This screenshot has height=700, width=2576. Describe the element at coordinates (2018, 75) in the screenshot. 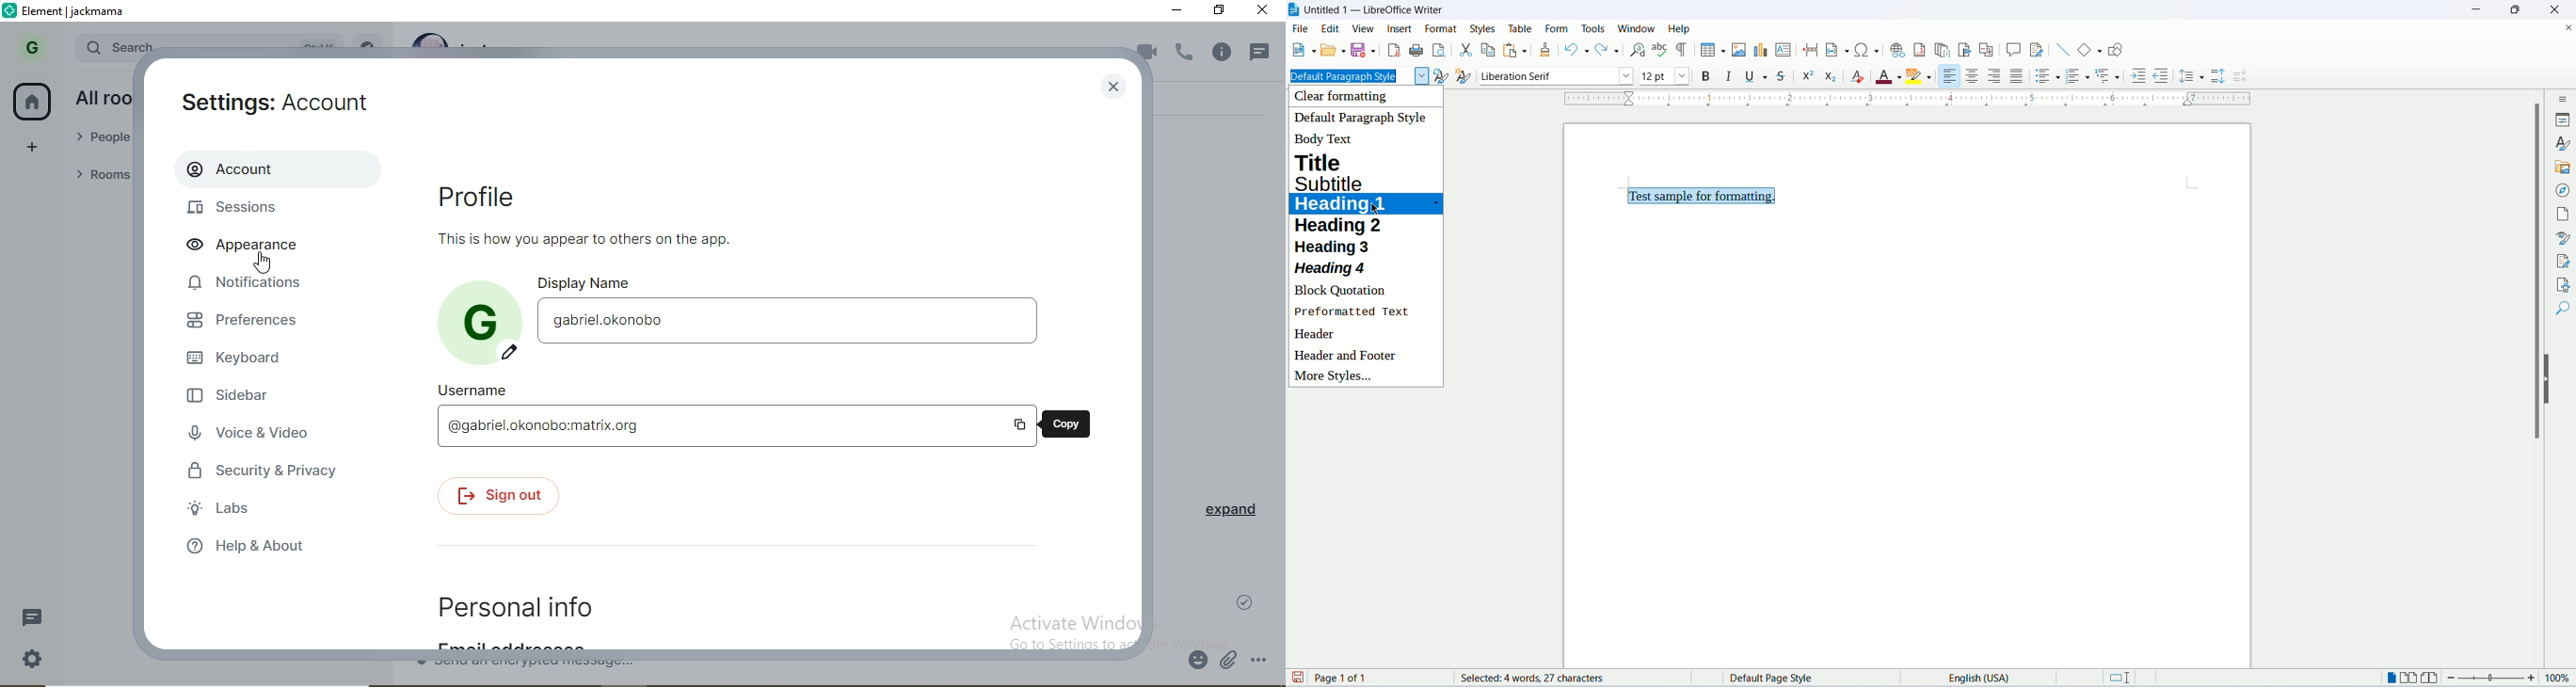

I see `justified` at that location.